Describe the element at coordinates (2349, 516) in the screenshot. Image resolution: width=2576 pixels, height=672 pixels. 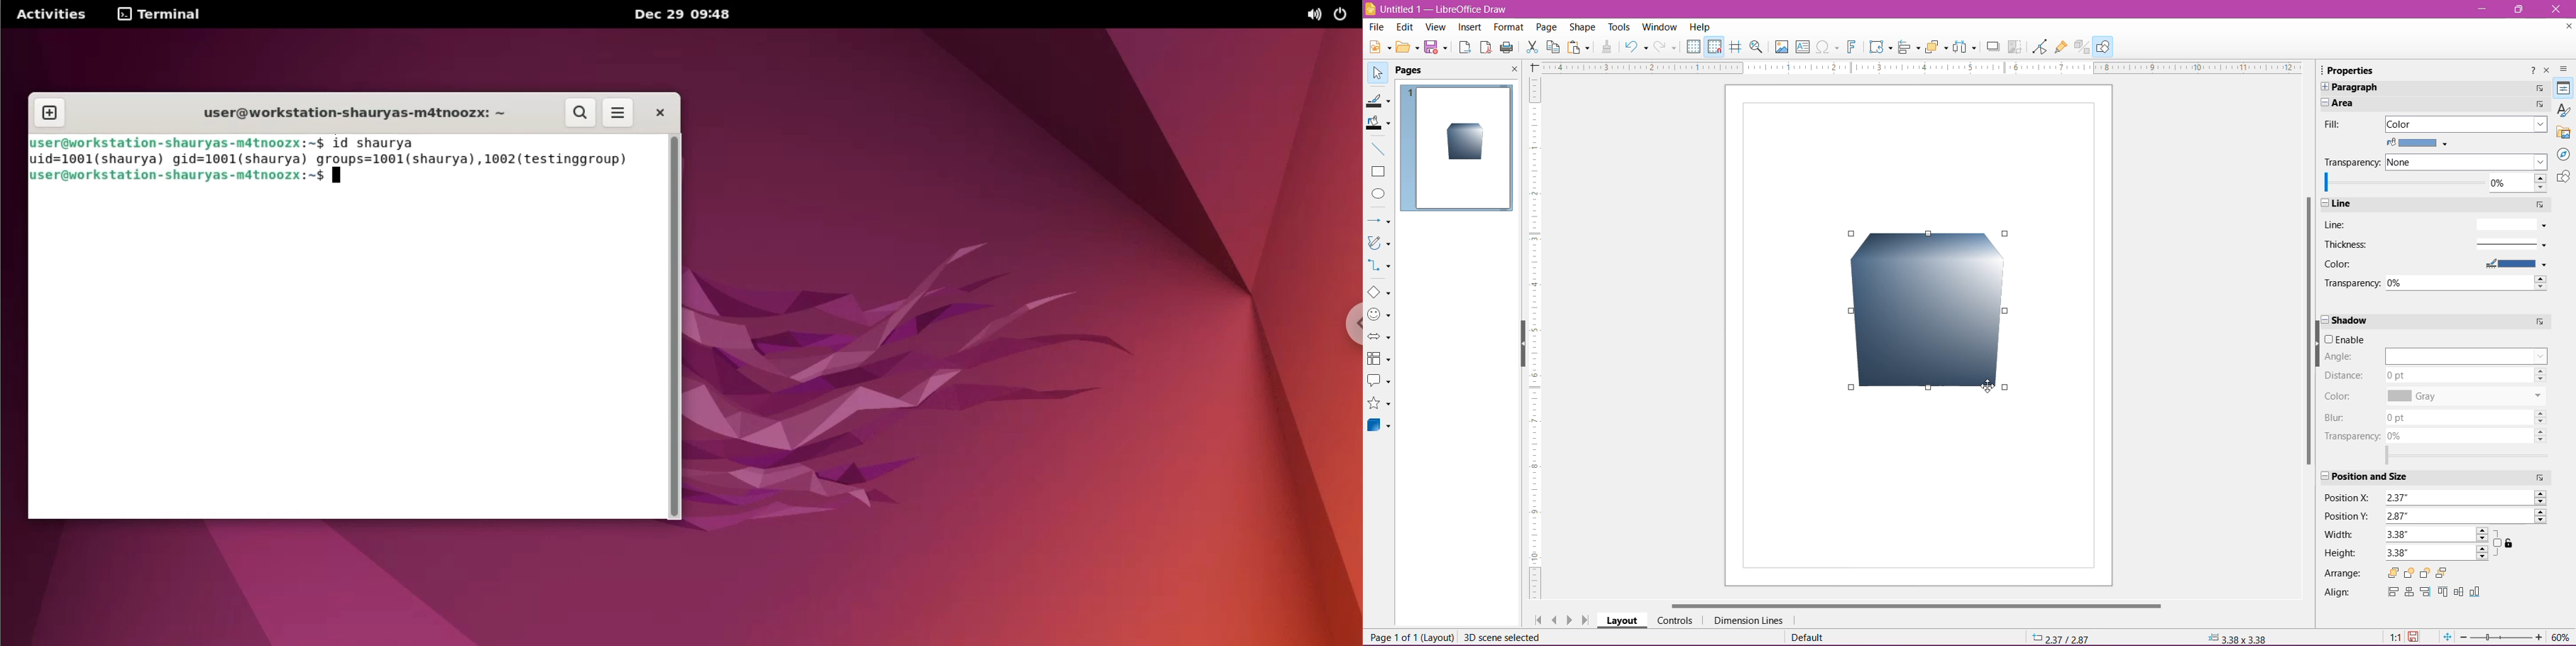
I see `Position Y` at that location.